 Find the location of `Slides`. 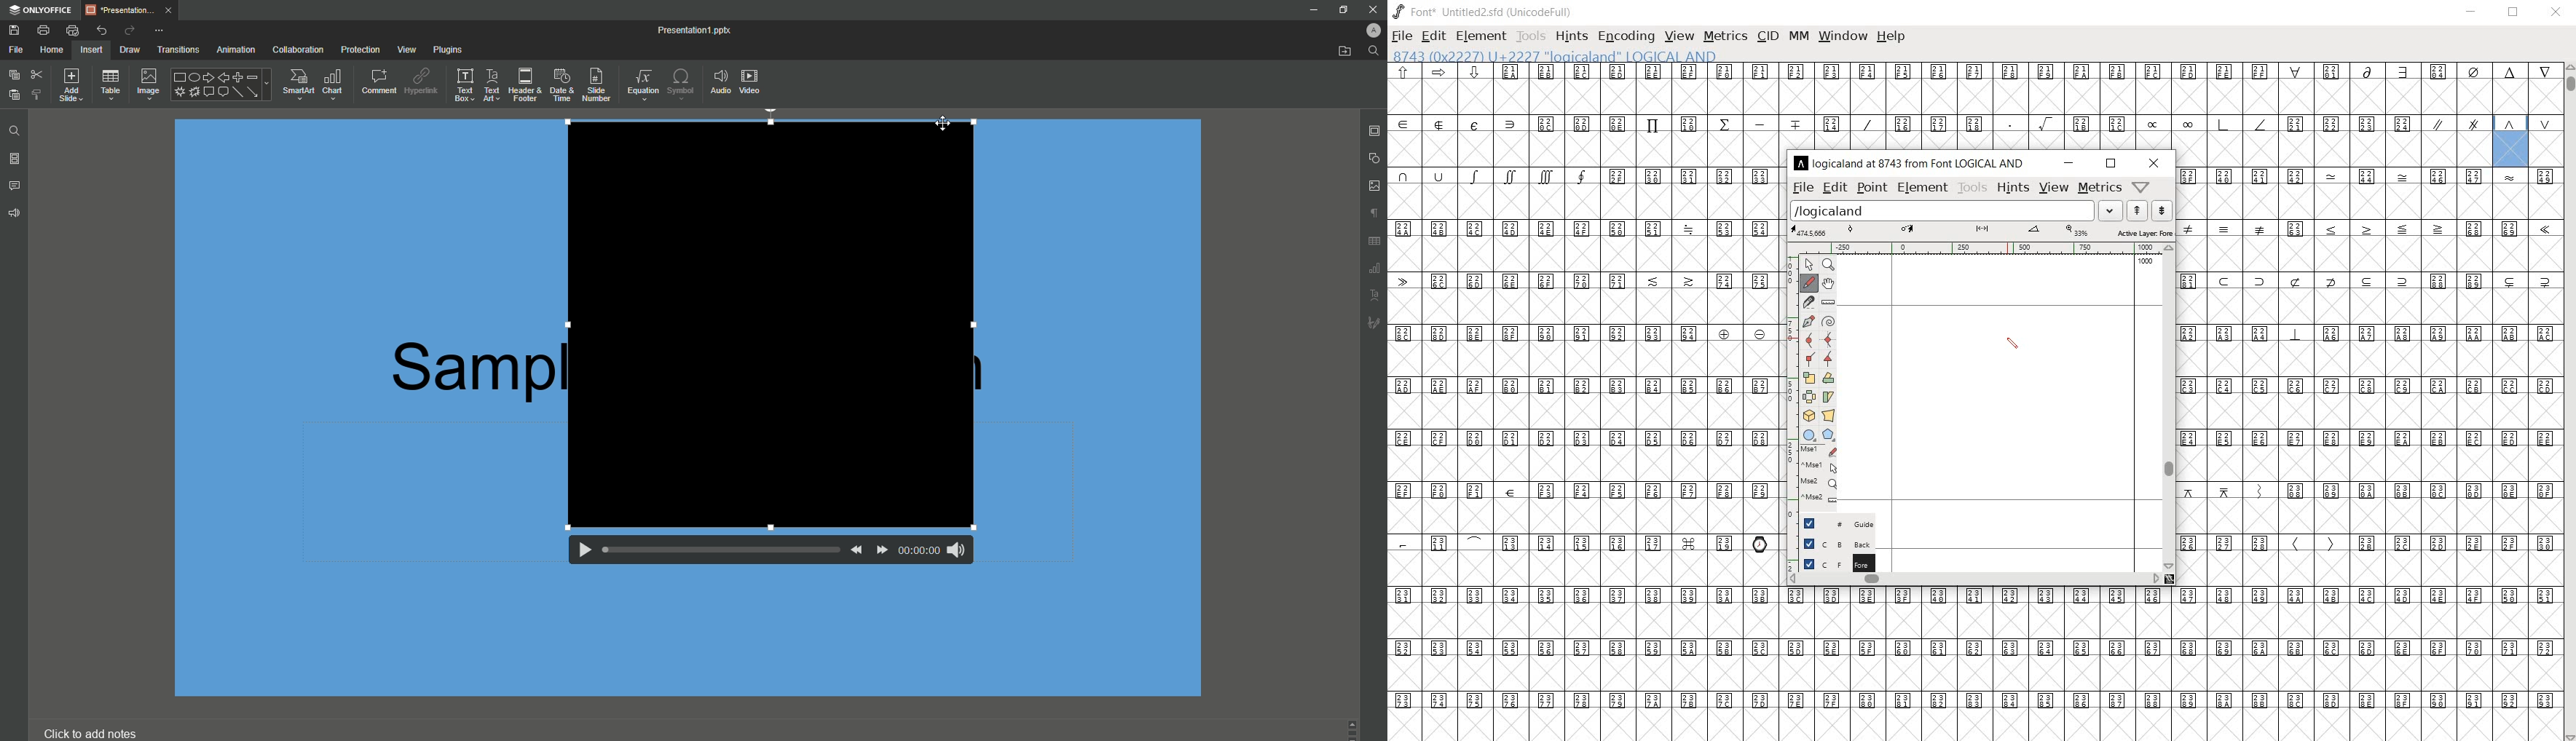

Slides is located at coordinates (14, 160).